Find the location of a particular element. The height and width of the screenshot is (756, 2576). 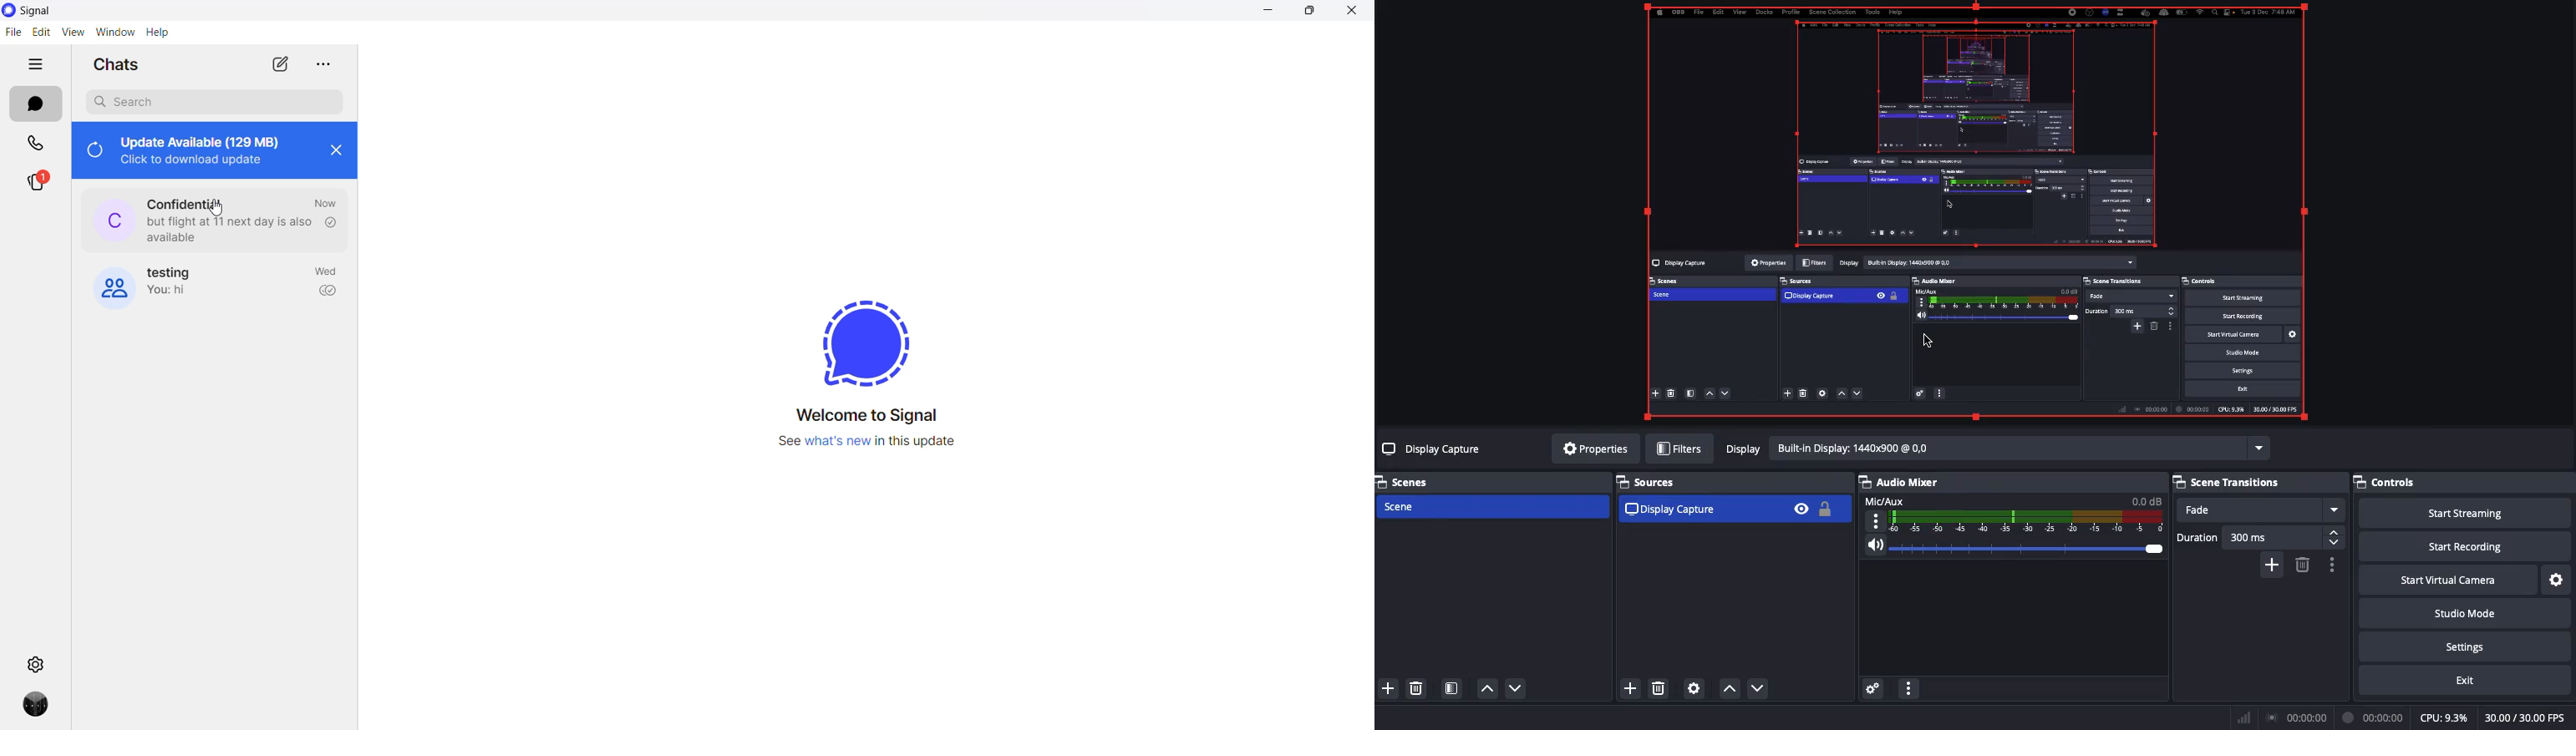

minimize is located at coordinates (1274, 12).